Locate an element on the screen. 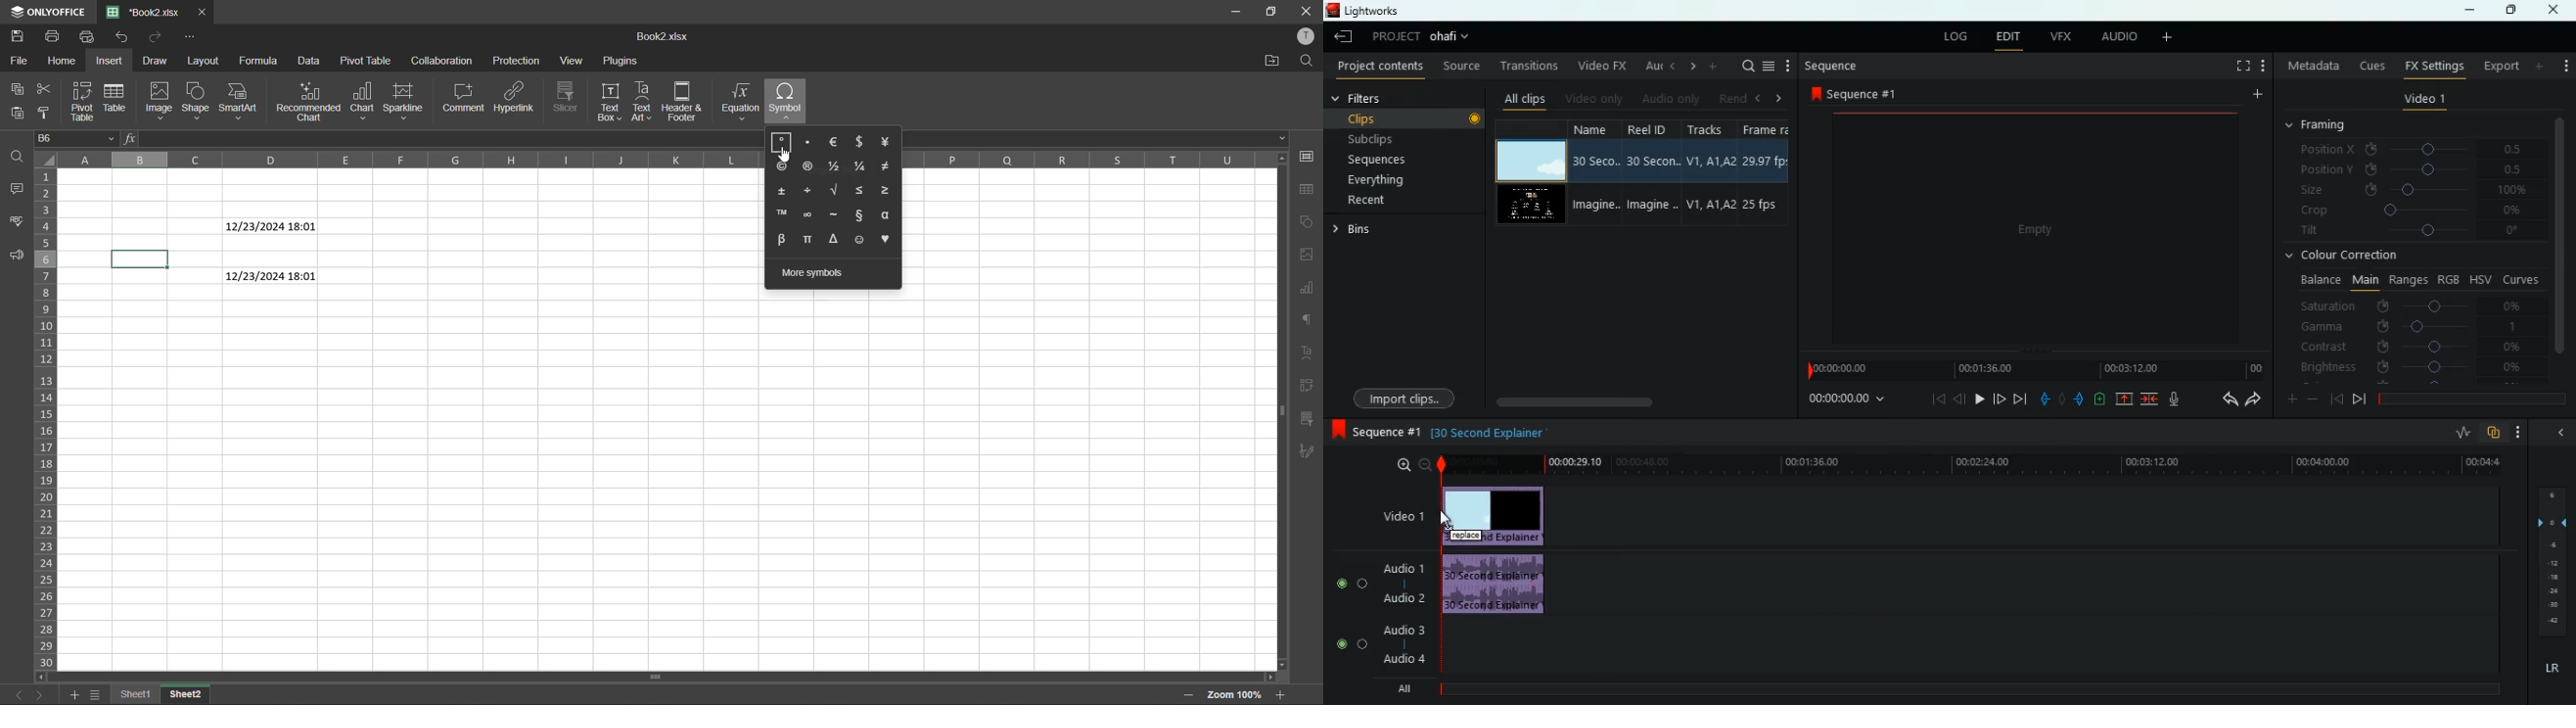 This screenshot has height=728, width=2576. play is located at coordinates (1980, 399).